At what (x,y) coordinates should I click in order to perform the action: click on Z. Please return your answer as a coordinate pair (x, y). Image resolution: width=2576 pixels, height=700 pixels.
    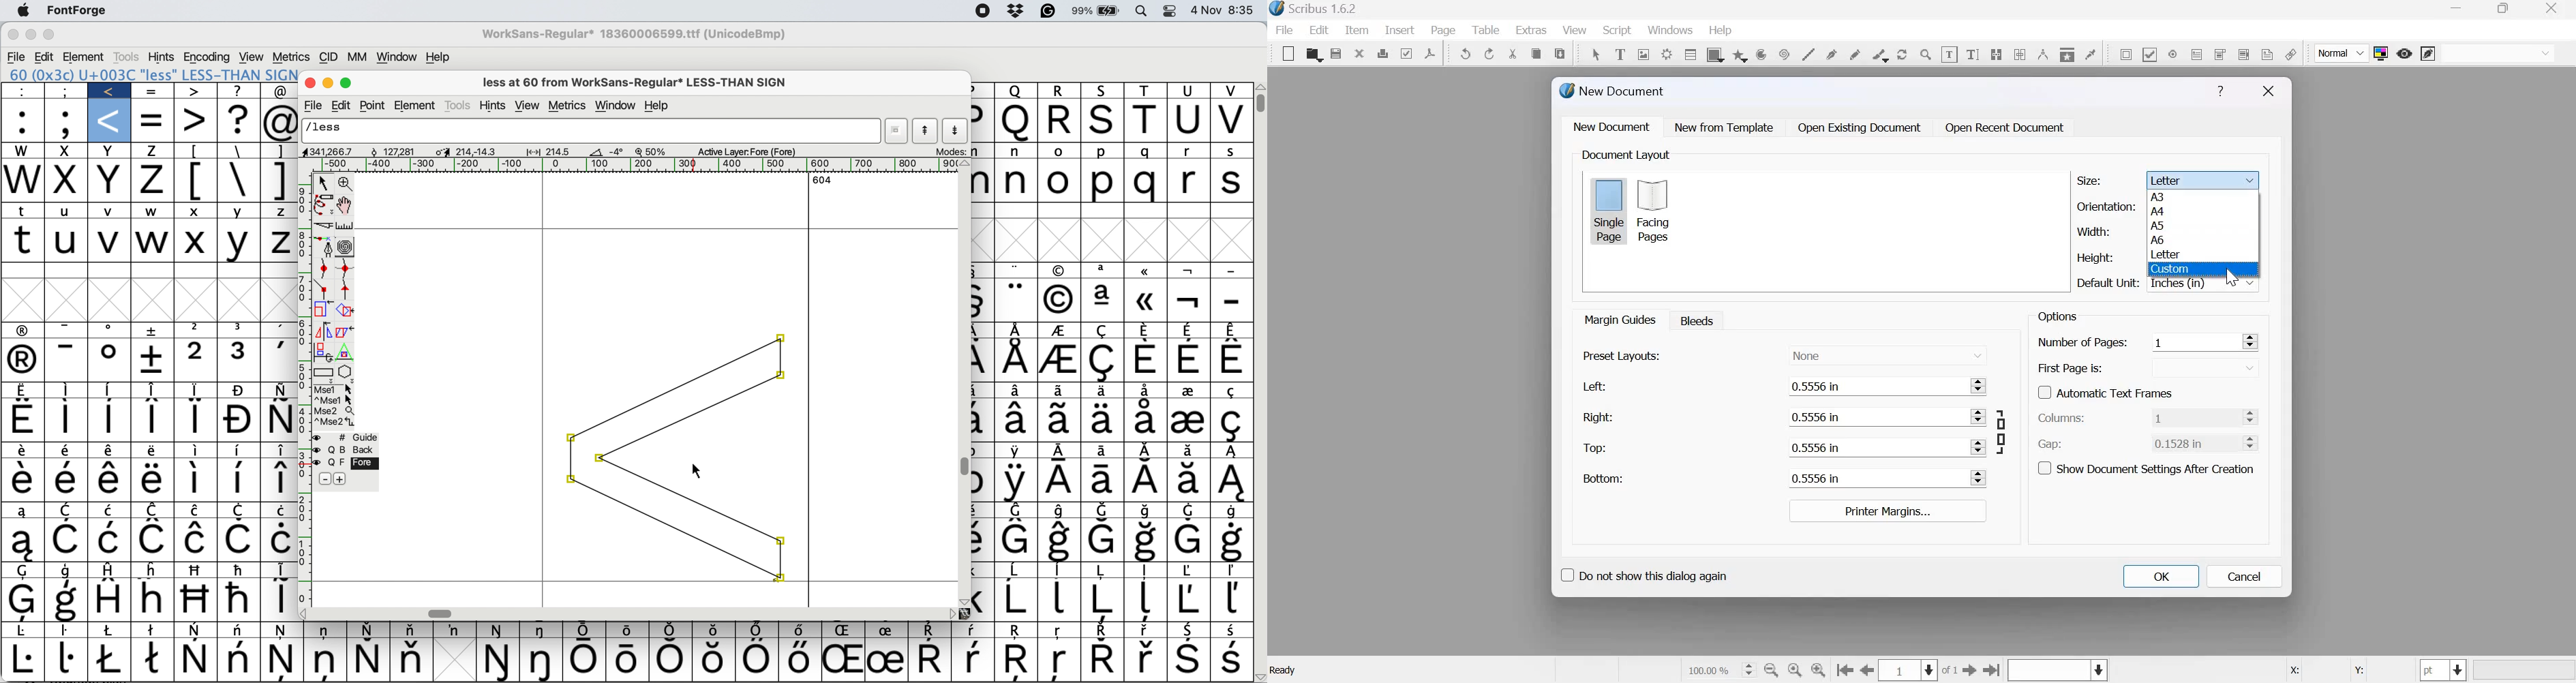
    Looking at the image, I should click on (278, 241).